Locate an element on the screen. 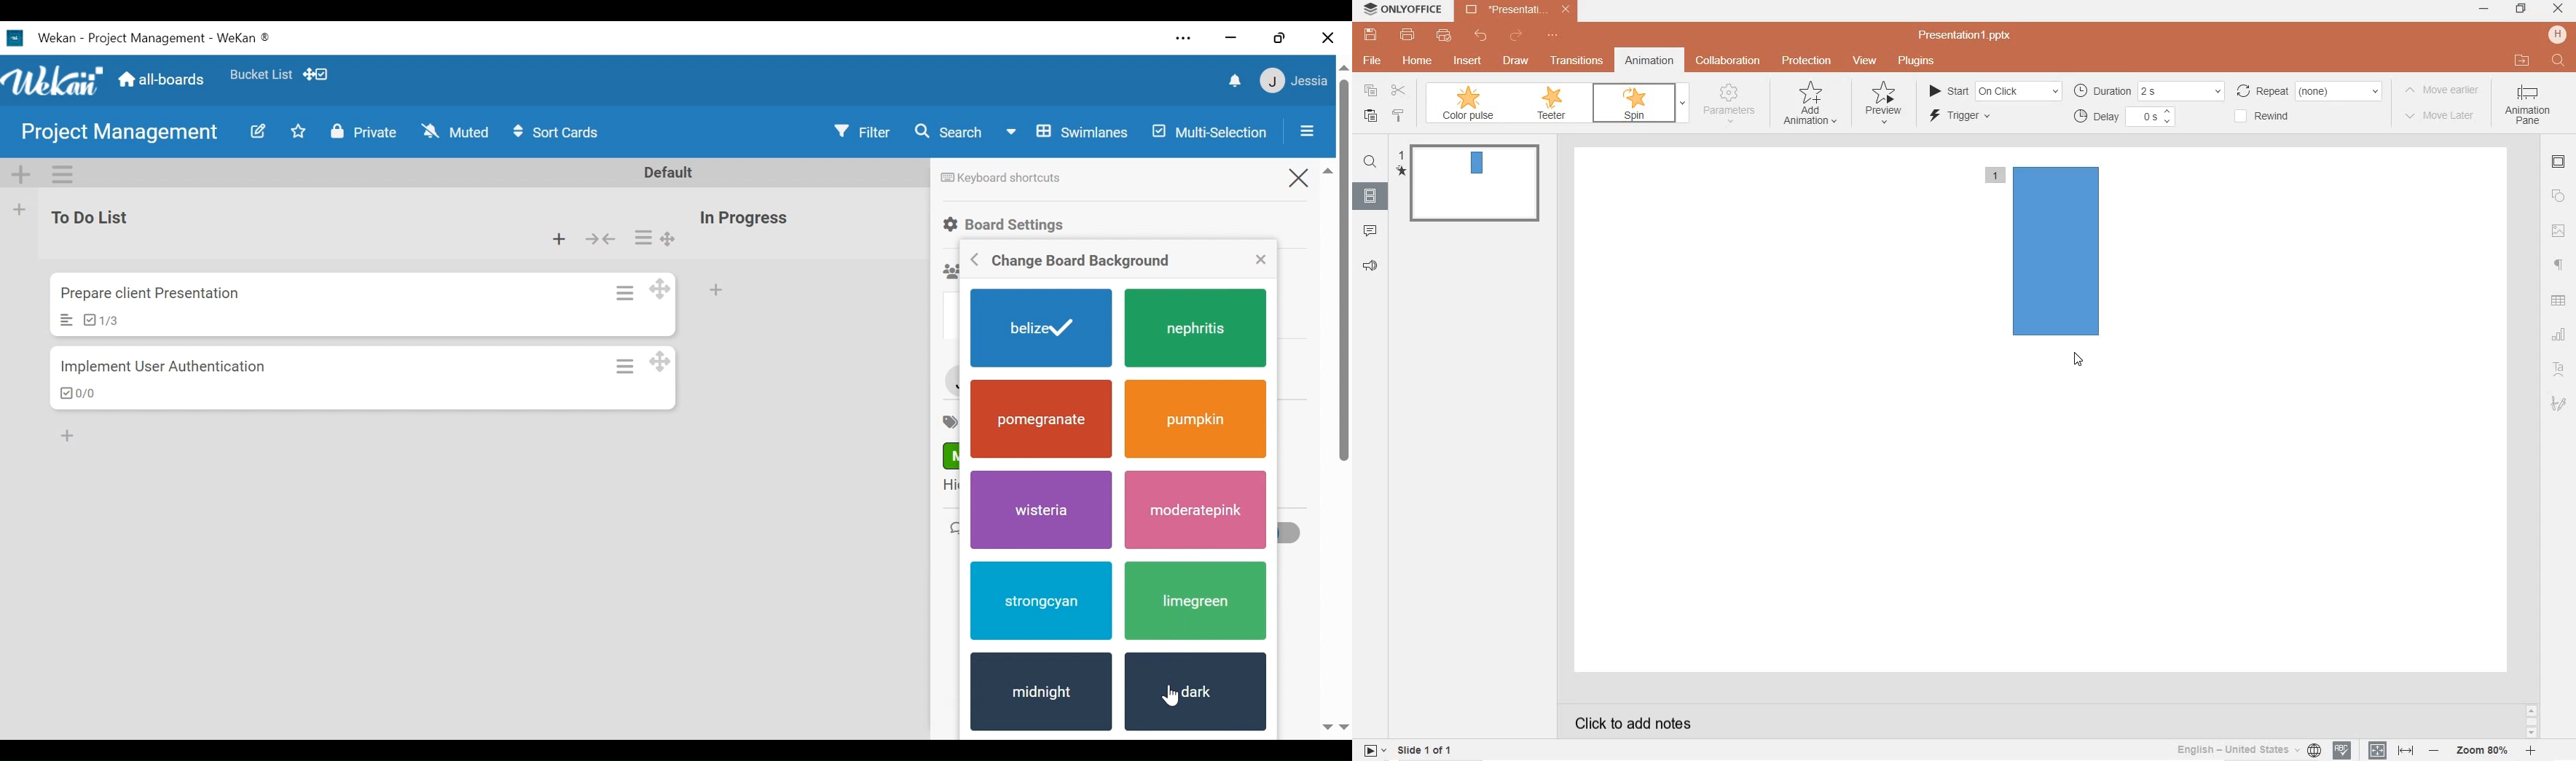 Image resolution: width=2576 pixels, height=784 pixels. Default is located at coordinates (677, 174).